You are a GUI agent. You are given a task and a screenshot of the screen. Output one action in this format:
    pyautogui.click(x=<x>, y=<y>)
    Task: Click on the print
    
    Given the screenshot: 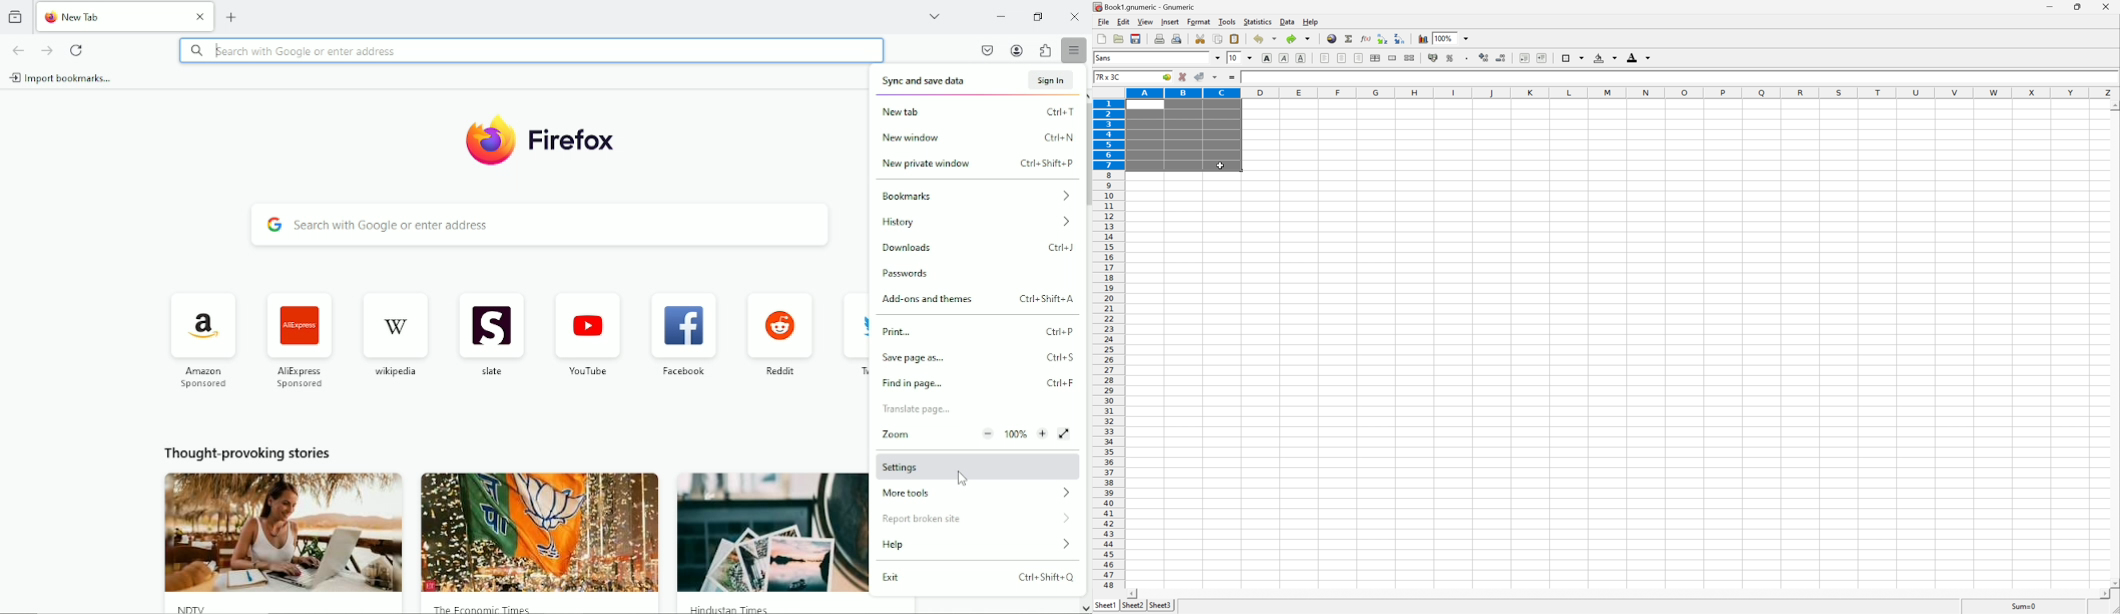 What is the action you would take?
    pyautogui.click(x=979, y=331)
    